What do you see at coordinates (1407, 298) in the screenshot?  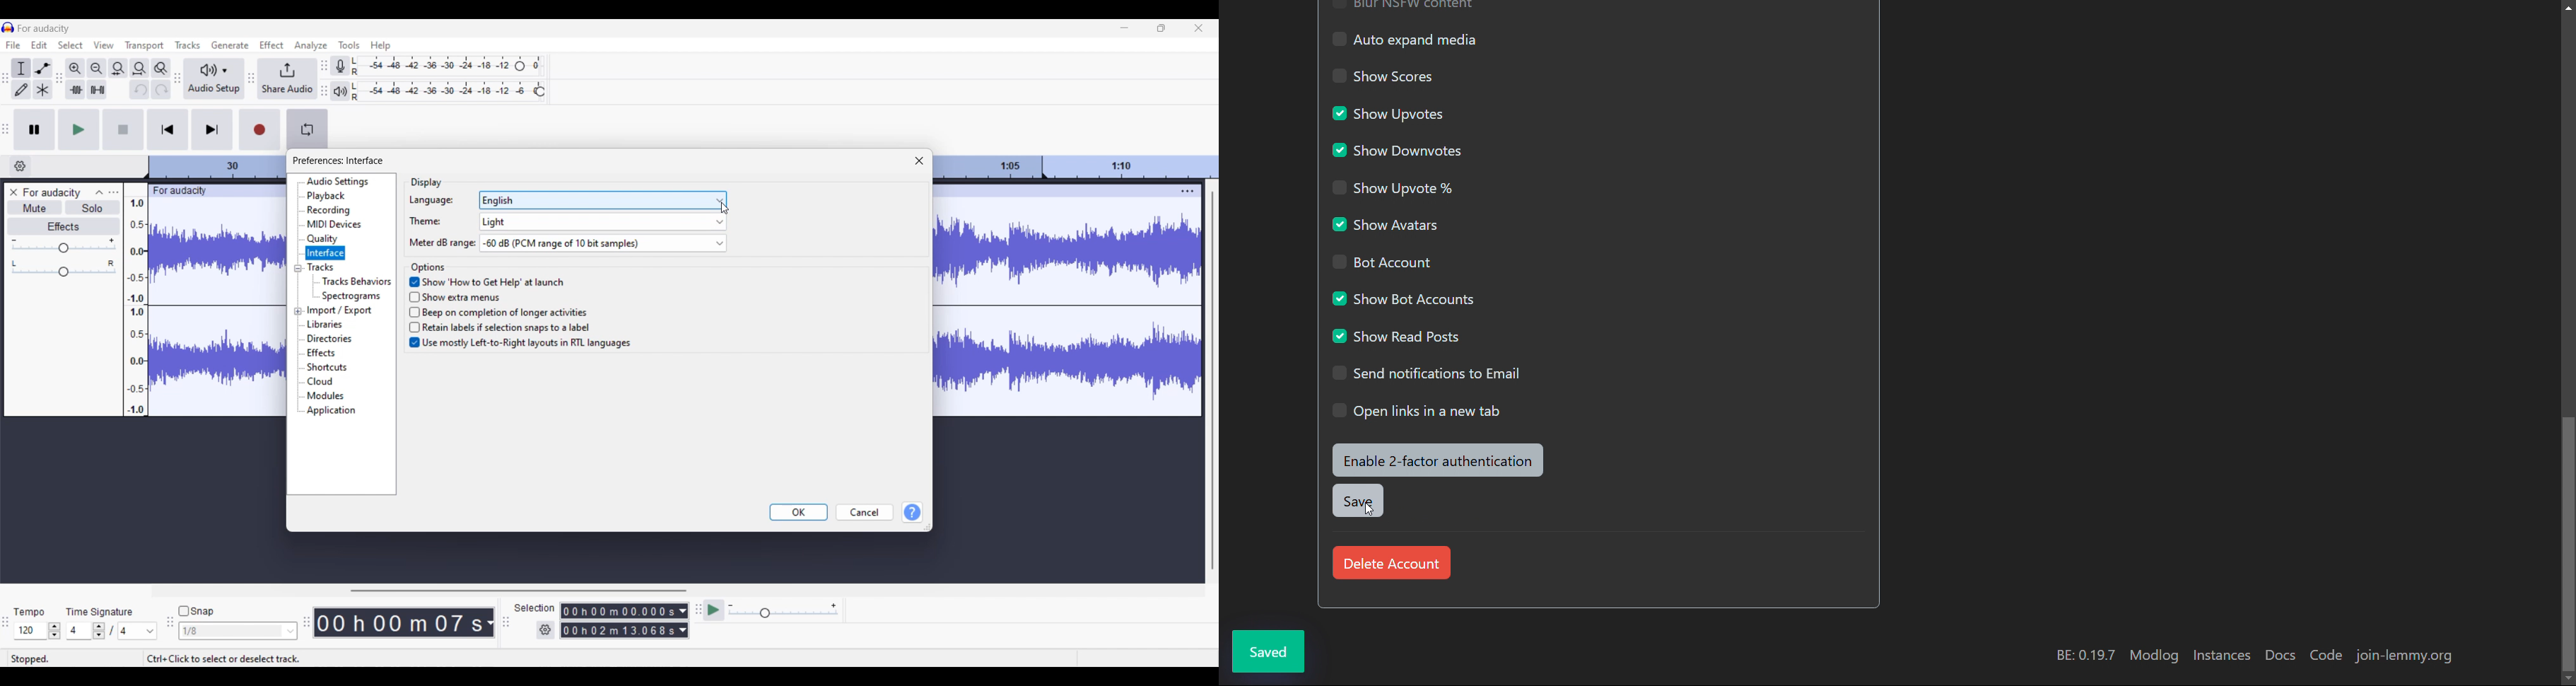 I see `show bot accounts` at bounding box center [1407, 298].